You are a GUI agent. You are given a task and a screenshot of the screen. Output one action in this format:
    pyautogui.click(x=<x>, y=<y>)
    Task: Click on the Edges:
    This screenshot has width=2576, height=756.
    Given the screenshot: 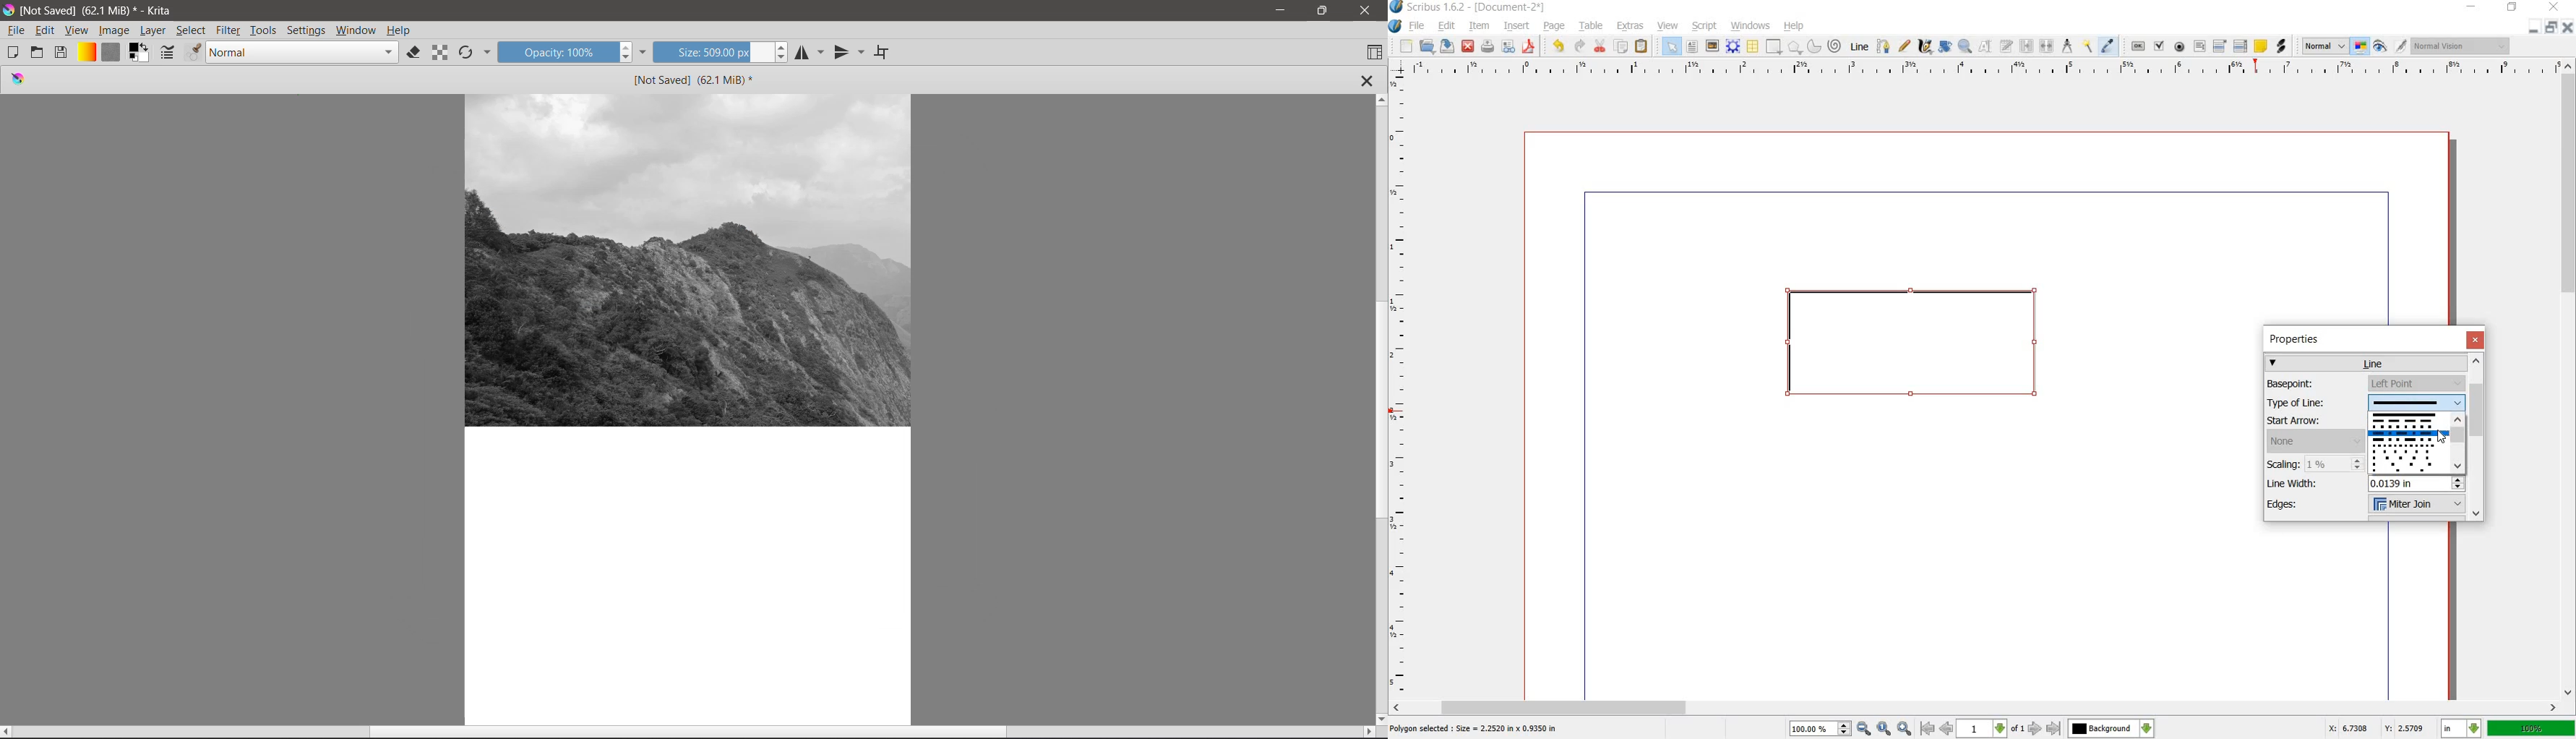 What is the action you would take?
    pyautogui.click(x=2302, y=506)
    